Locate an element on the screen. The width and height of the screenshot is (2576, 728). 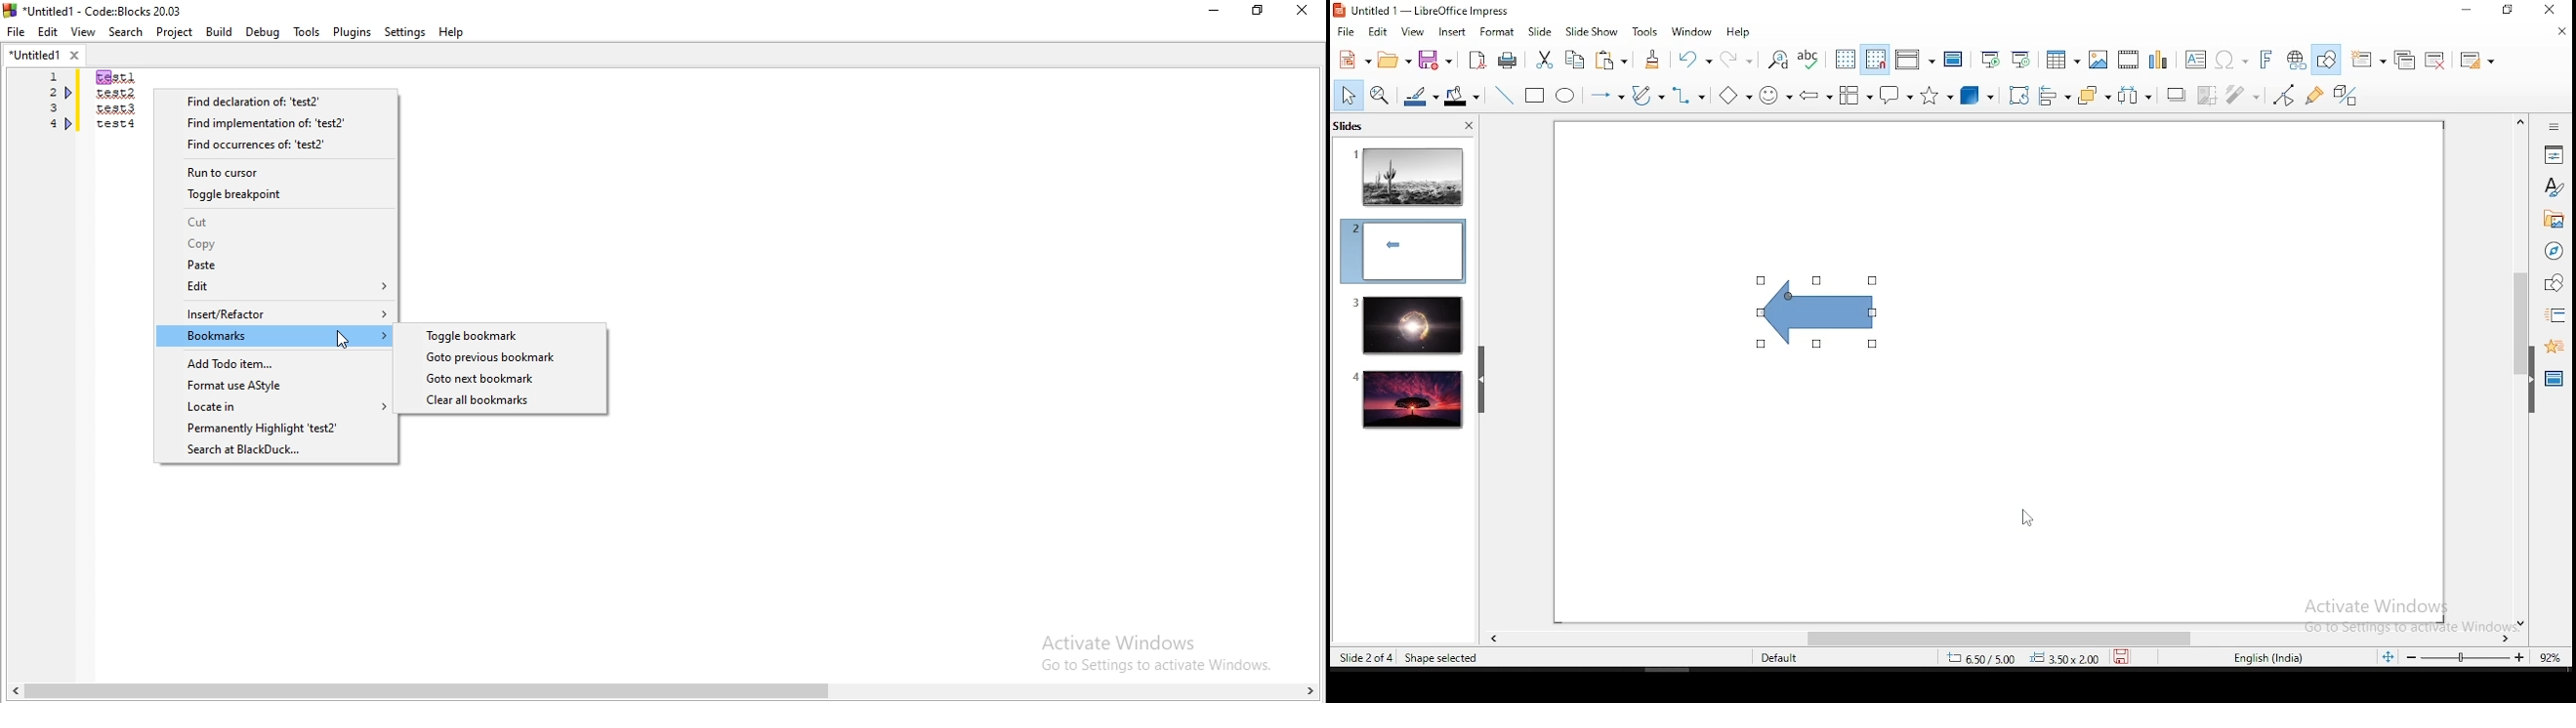
slide is located at coordinates (1541, 32).